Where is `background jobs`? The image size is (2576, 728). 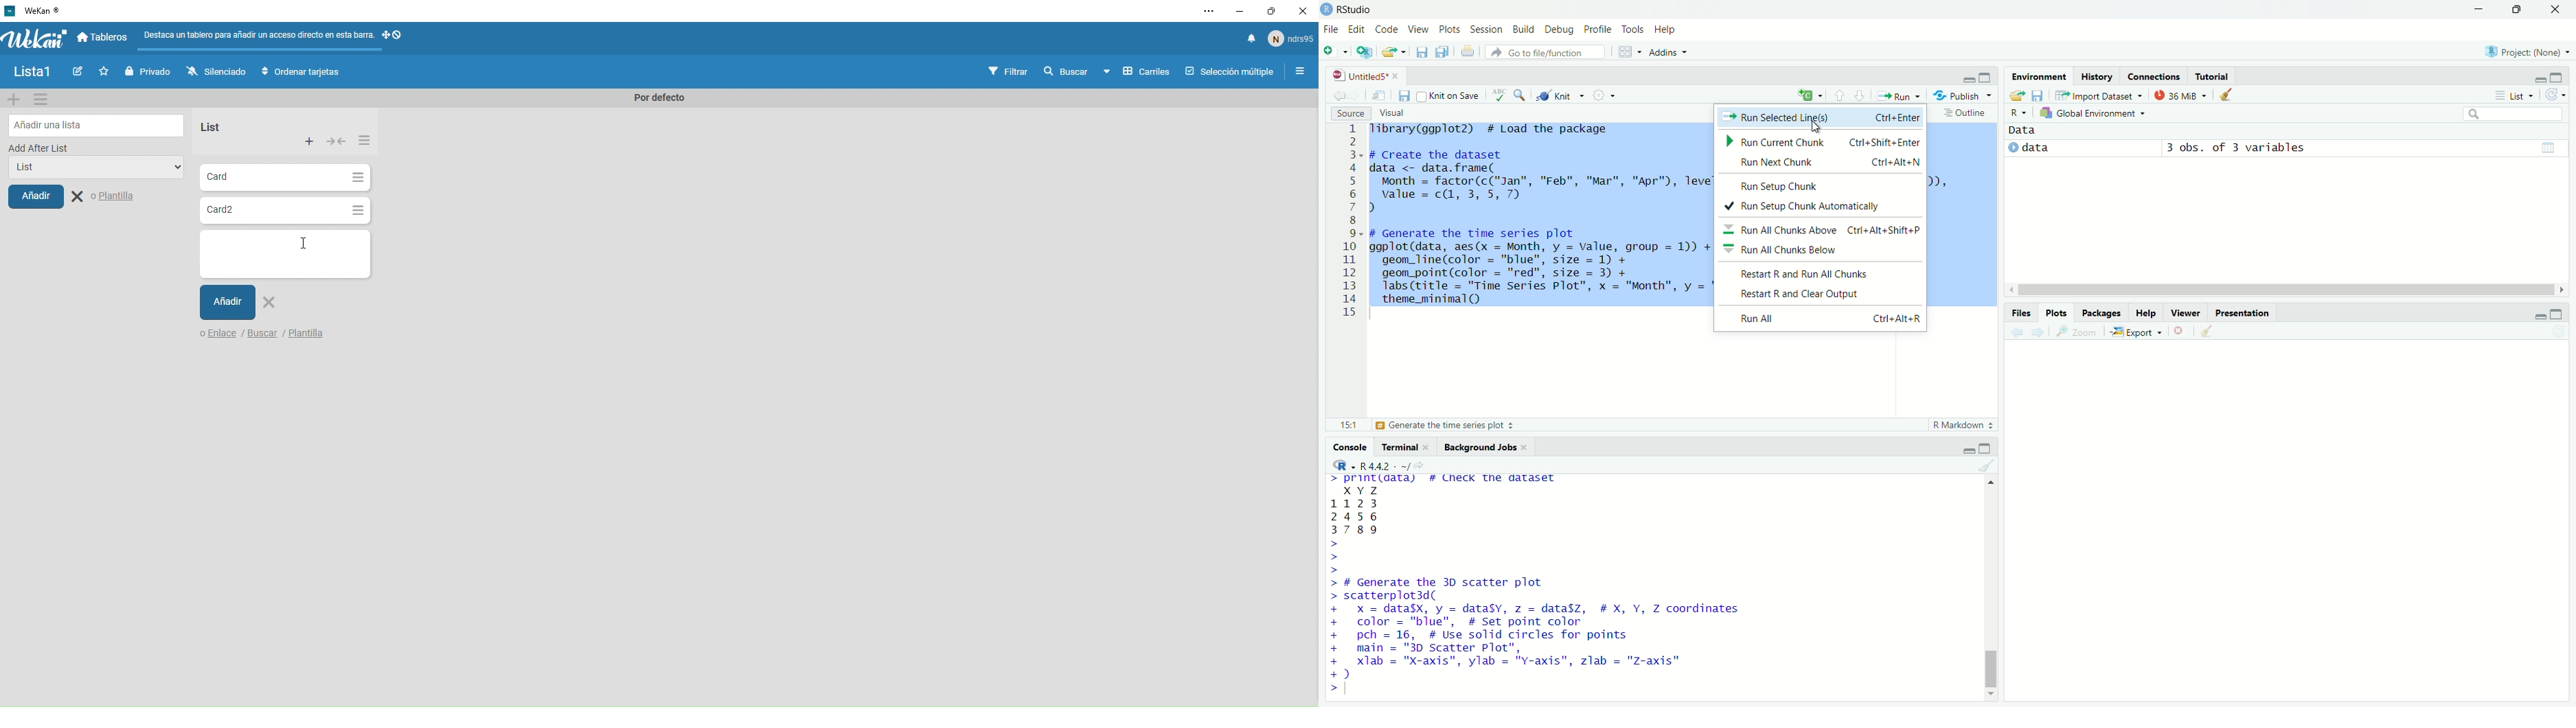 background jobs is located at coordinates (1478, 446).